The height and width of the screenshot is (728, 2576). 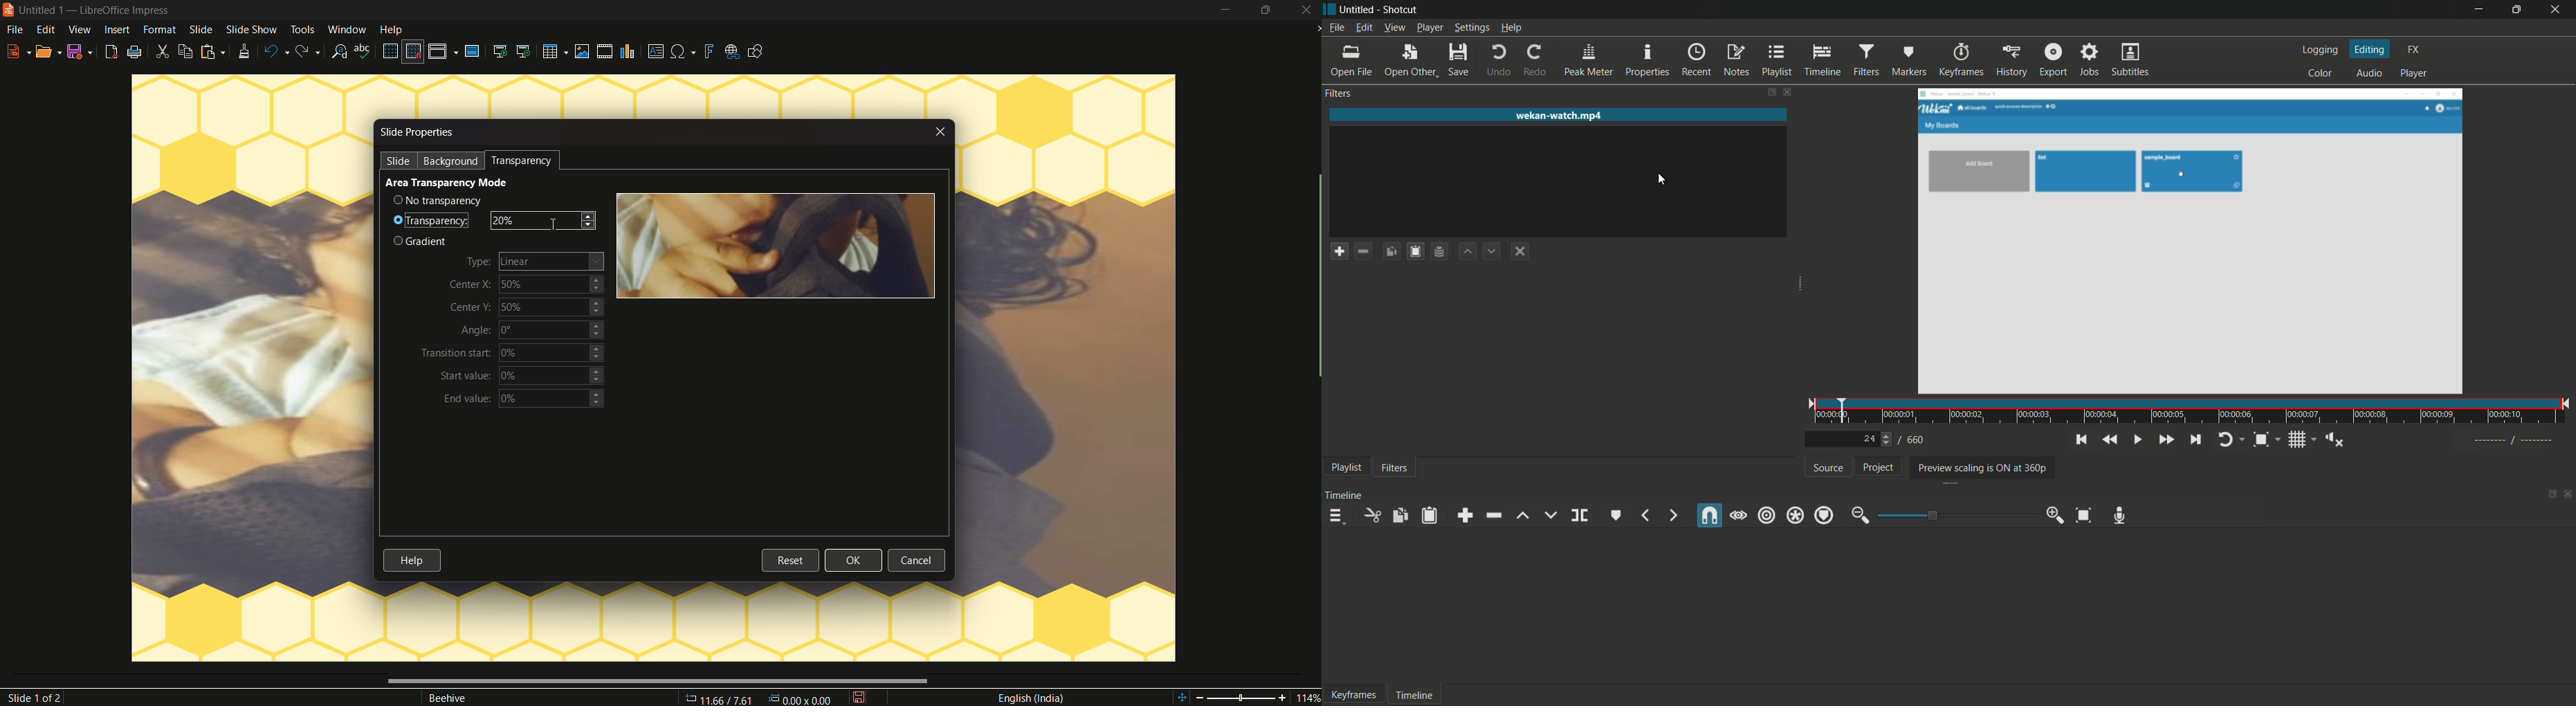 What do you see at coordinates (1697, 59) in the screenshot?
I see `recent` at bounding box center [1697, 59].